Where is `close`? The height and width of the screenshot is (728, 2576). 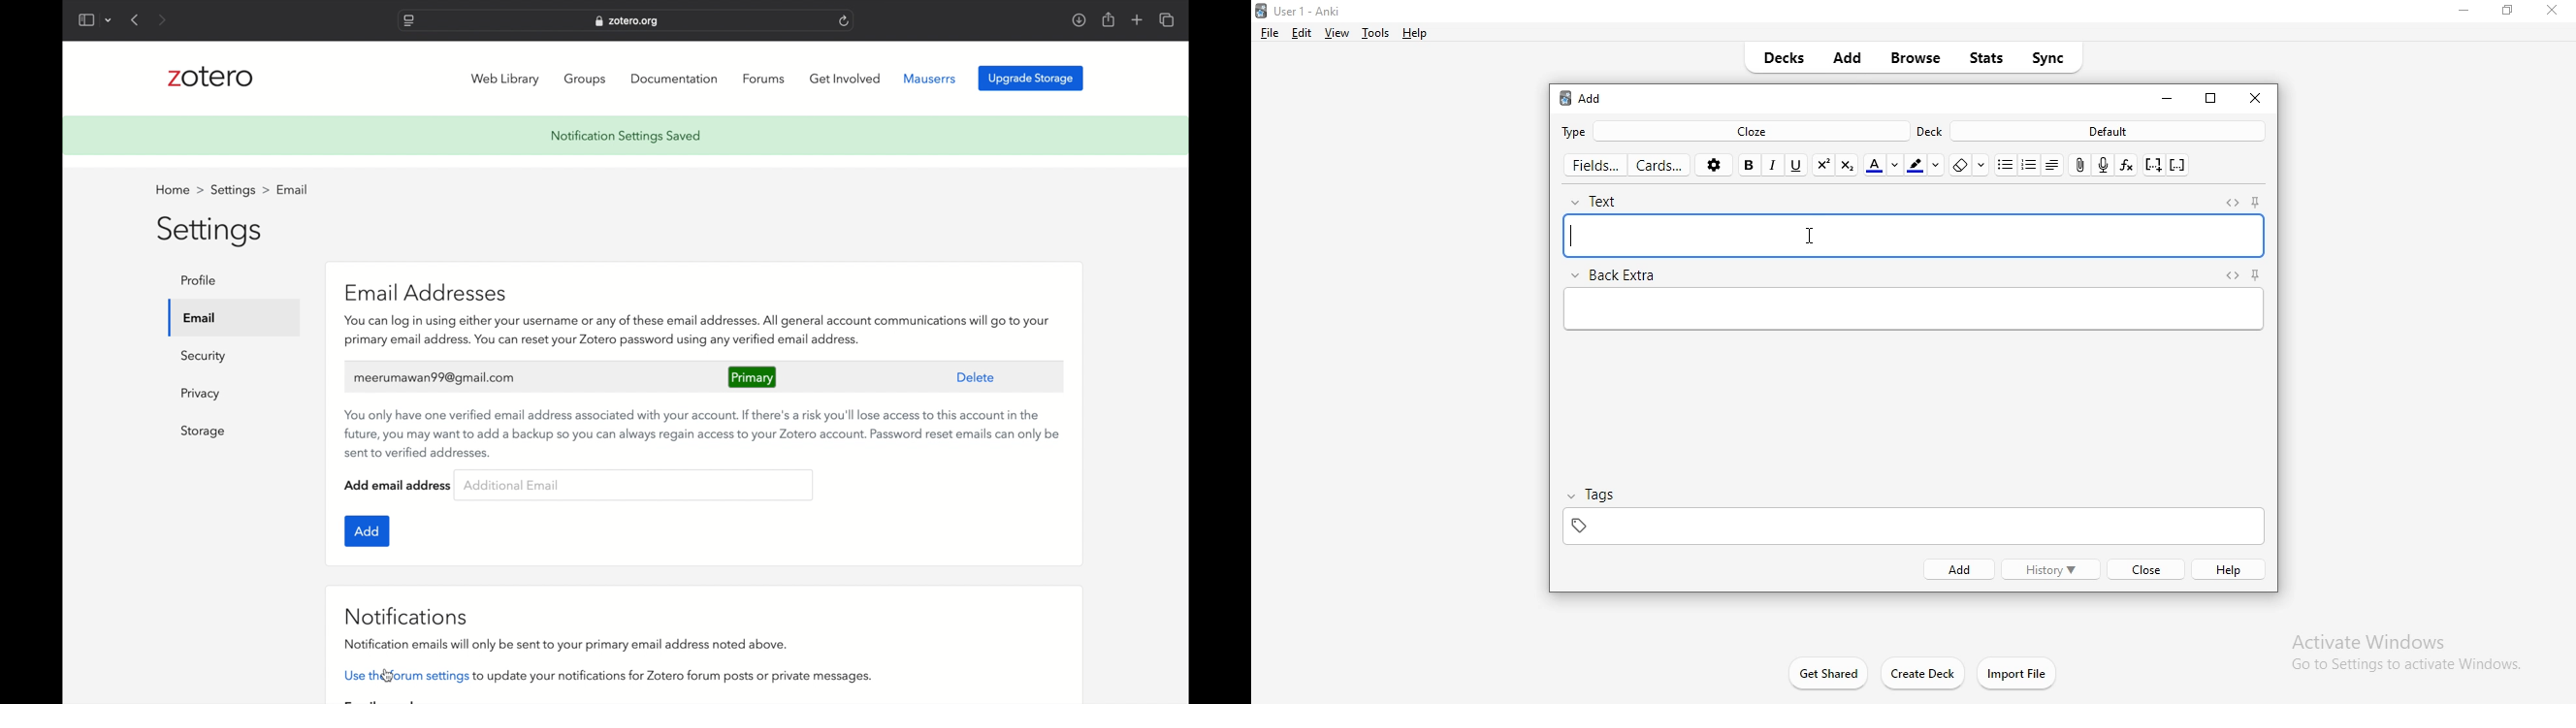
close is located at coordinates (2254, 97).